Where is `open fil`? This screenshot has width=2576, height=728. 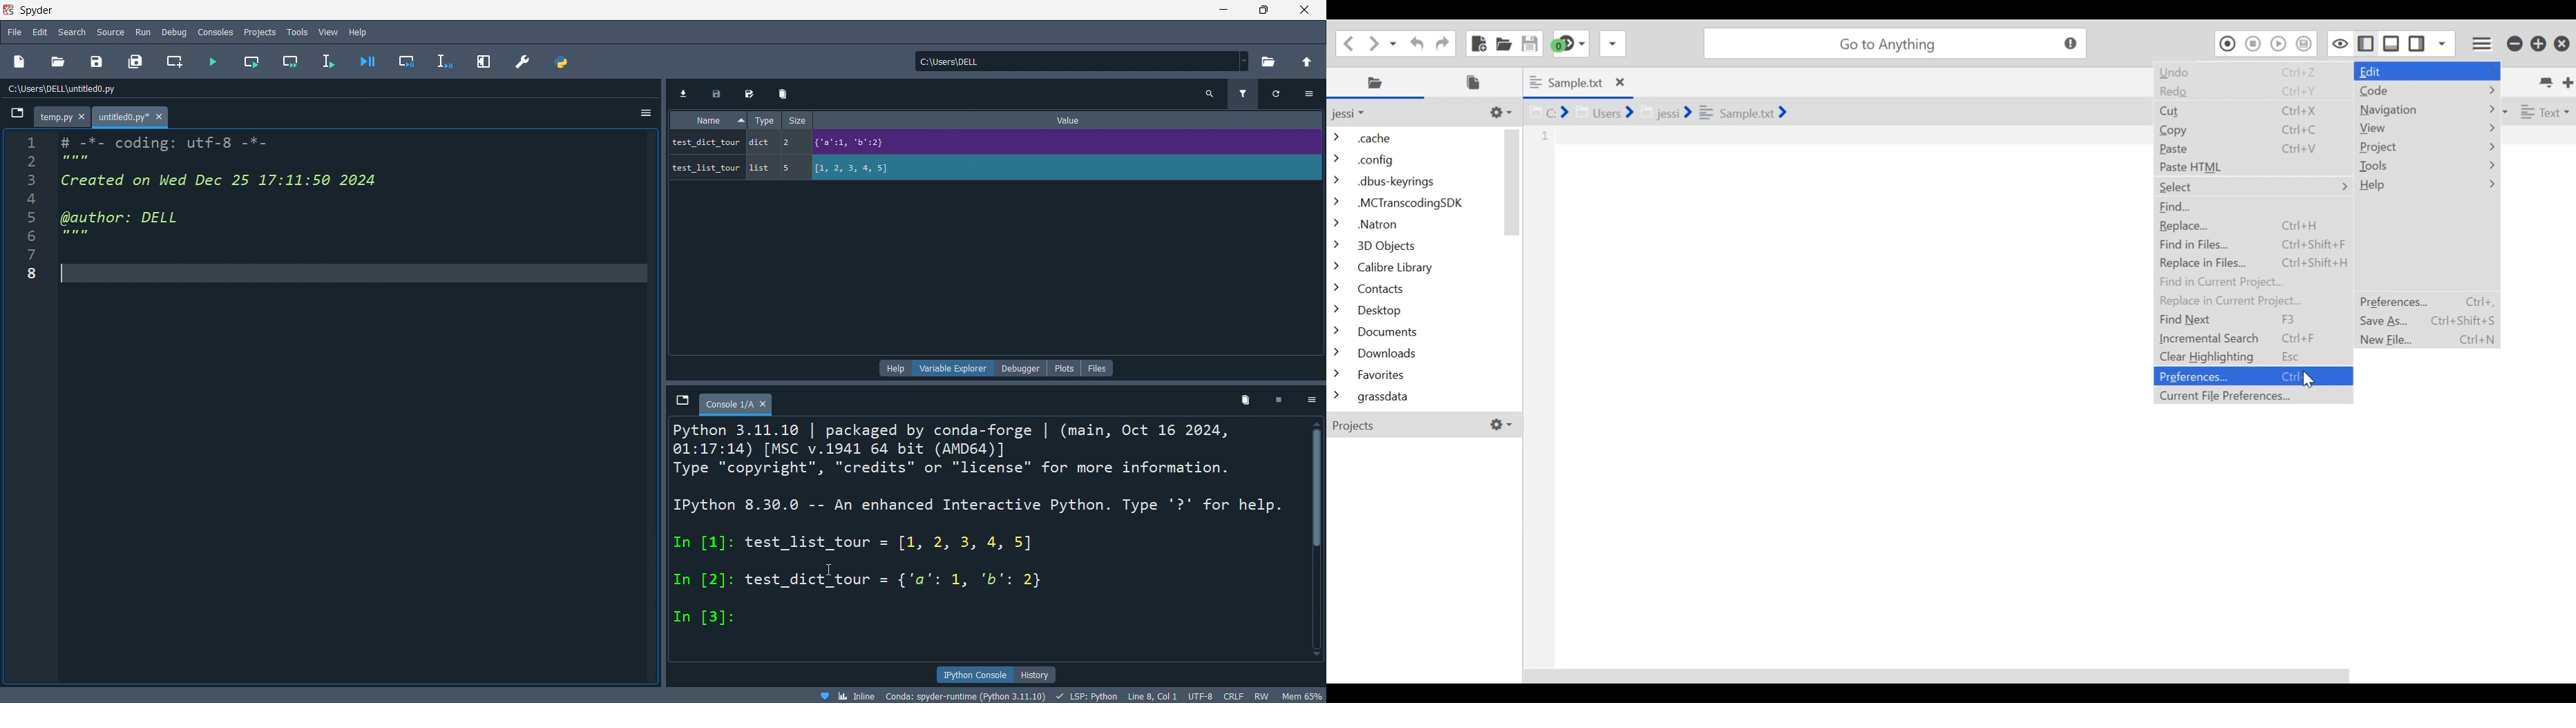 open fil is located at coordinates (61, 62).